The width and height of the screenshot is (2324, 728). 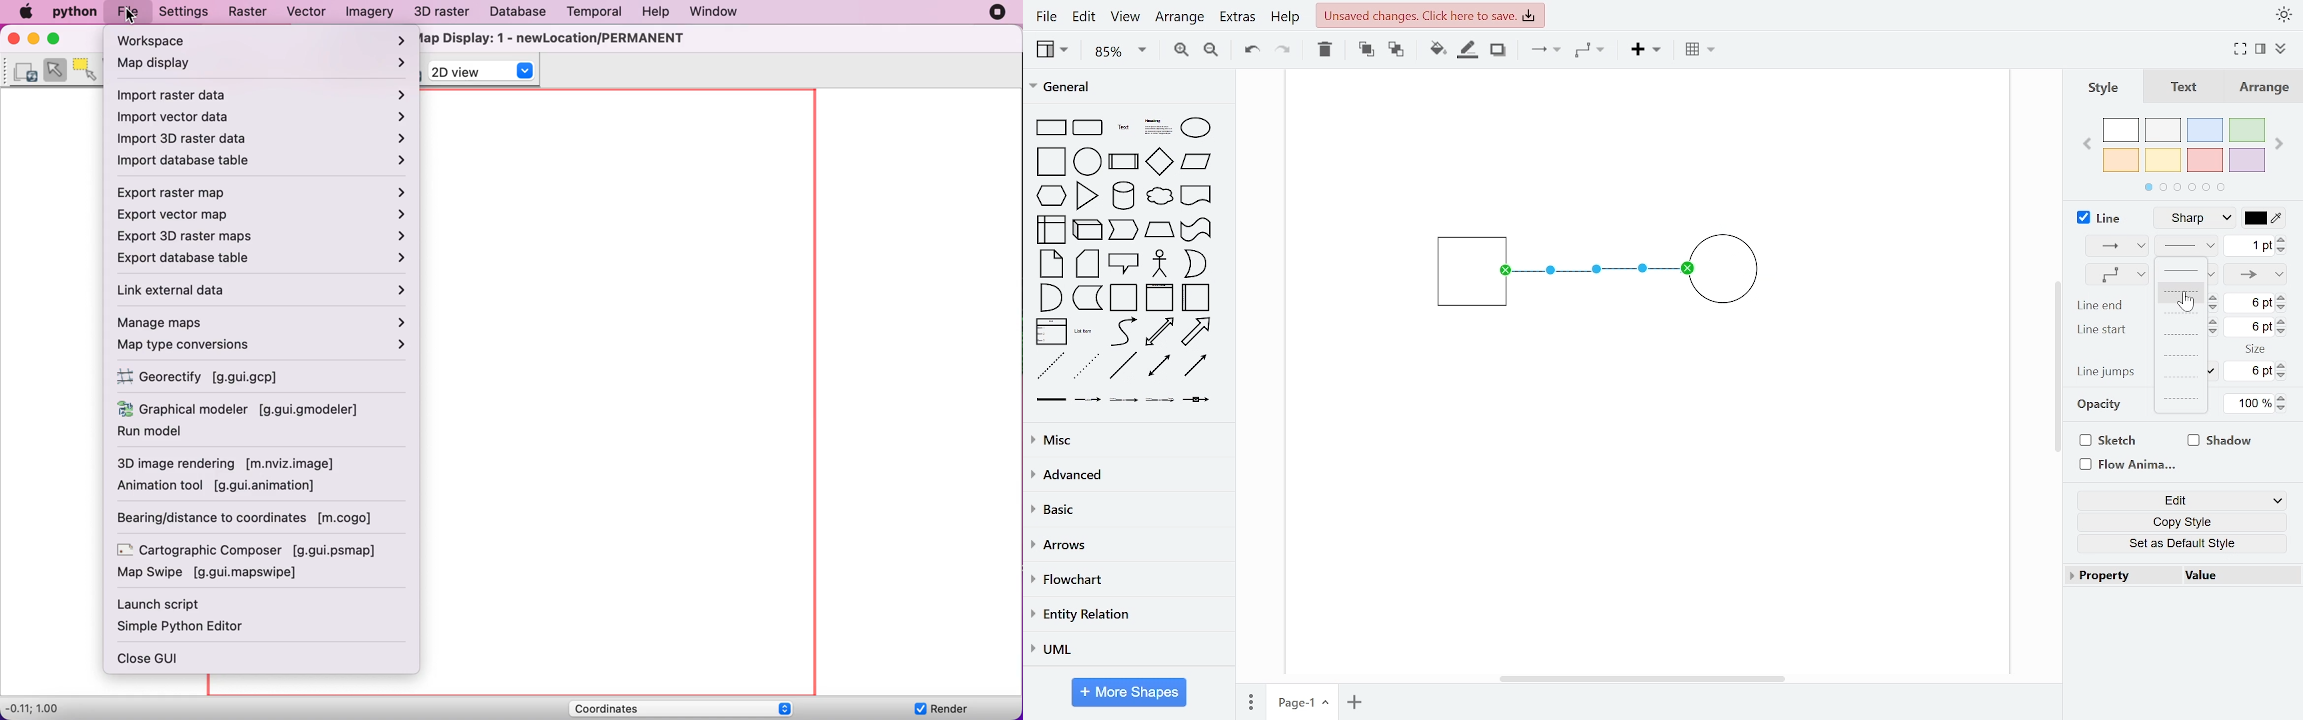 I want to click on tape, so click(x=1194, y=230).